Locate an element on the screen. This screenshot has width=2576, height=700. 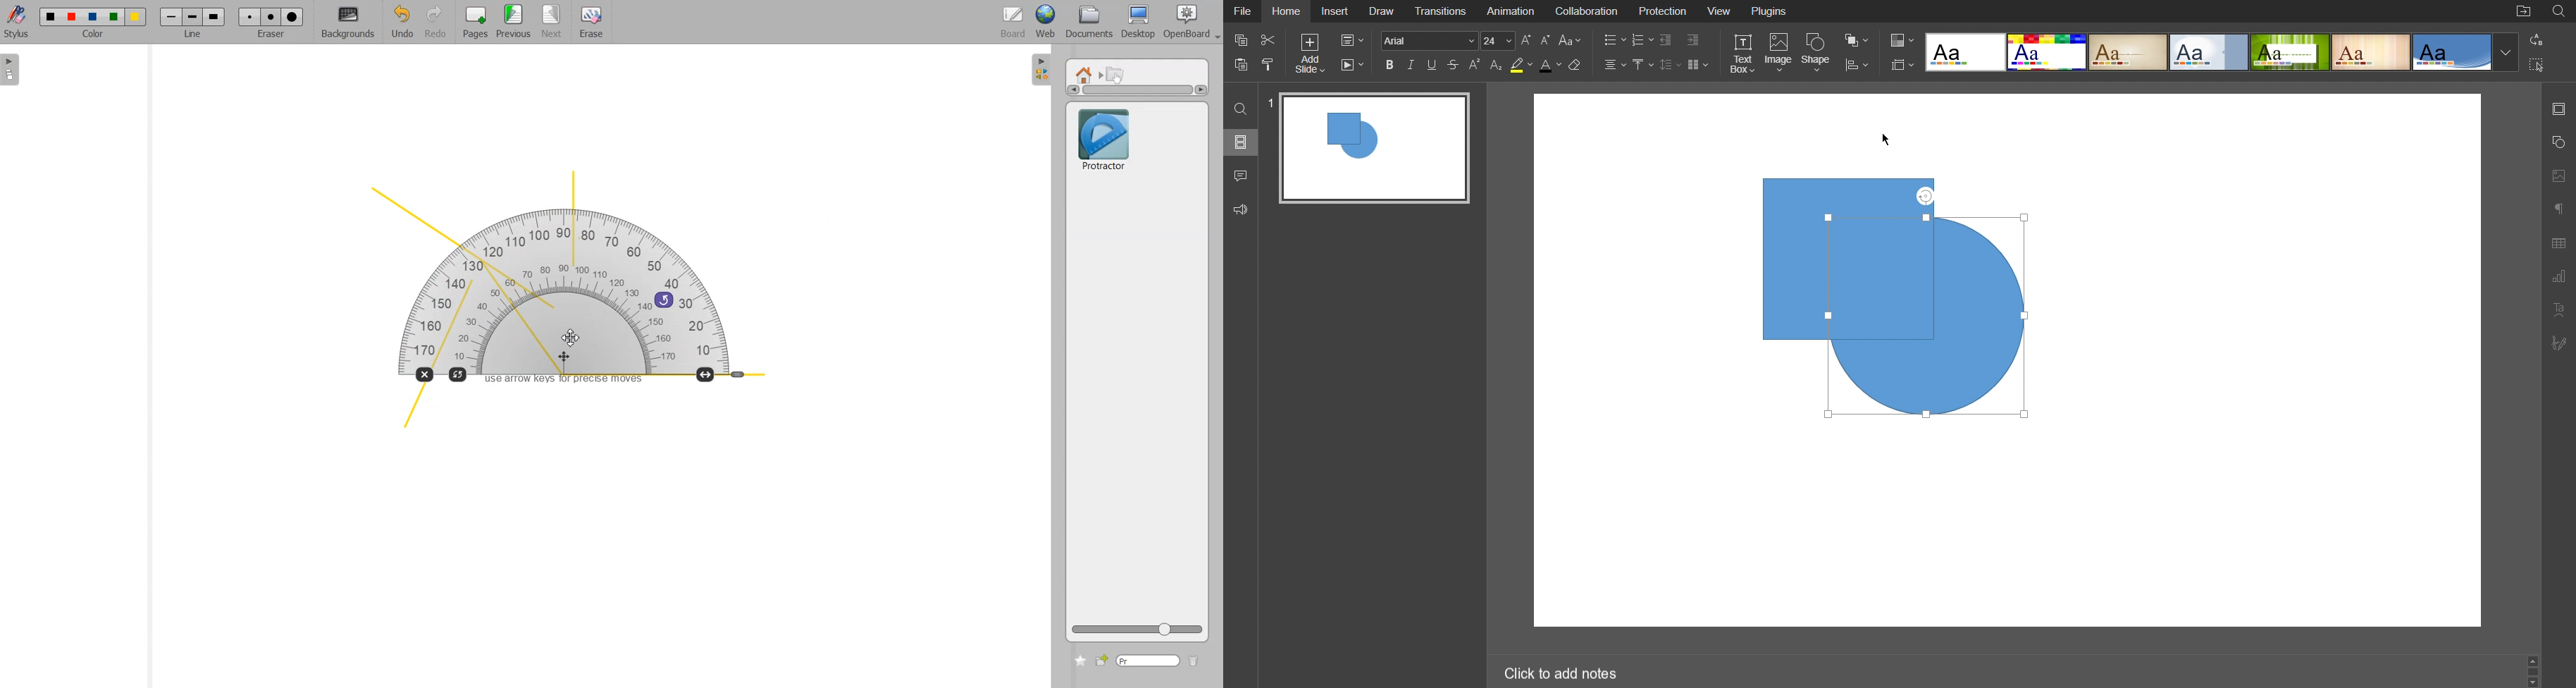
Decrease Font is located at coordinates (1544, 40).